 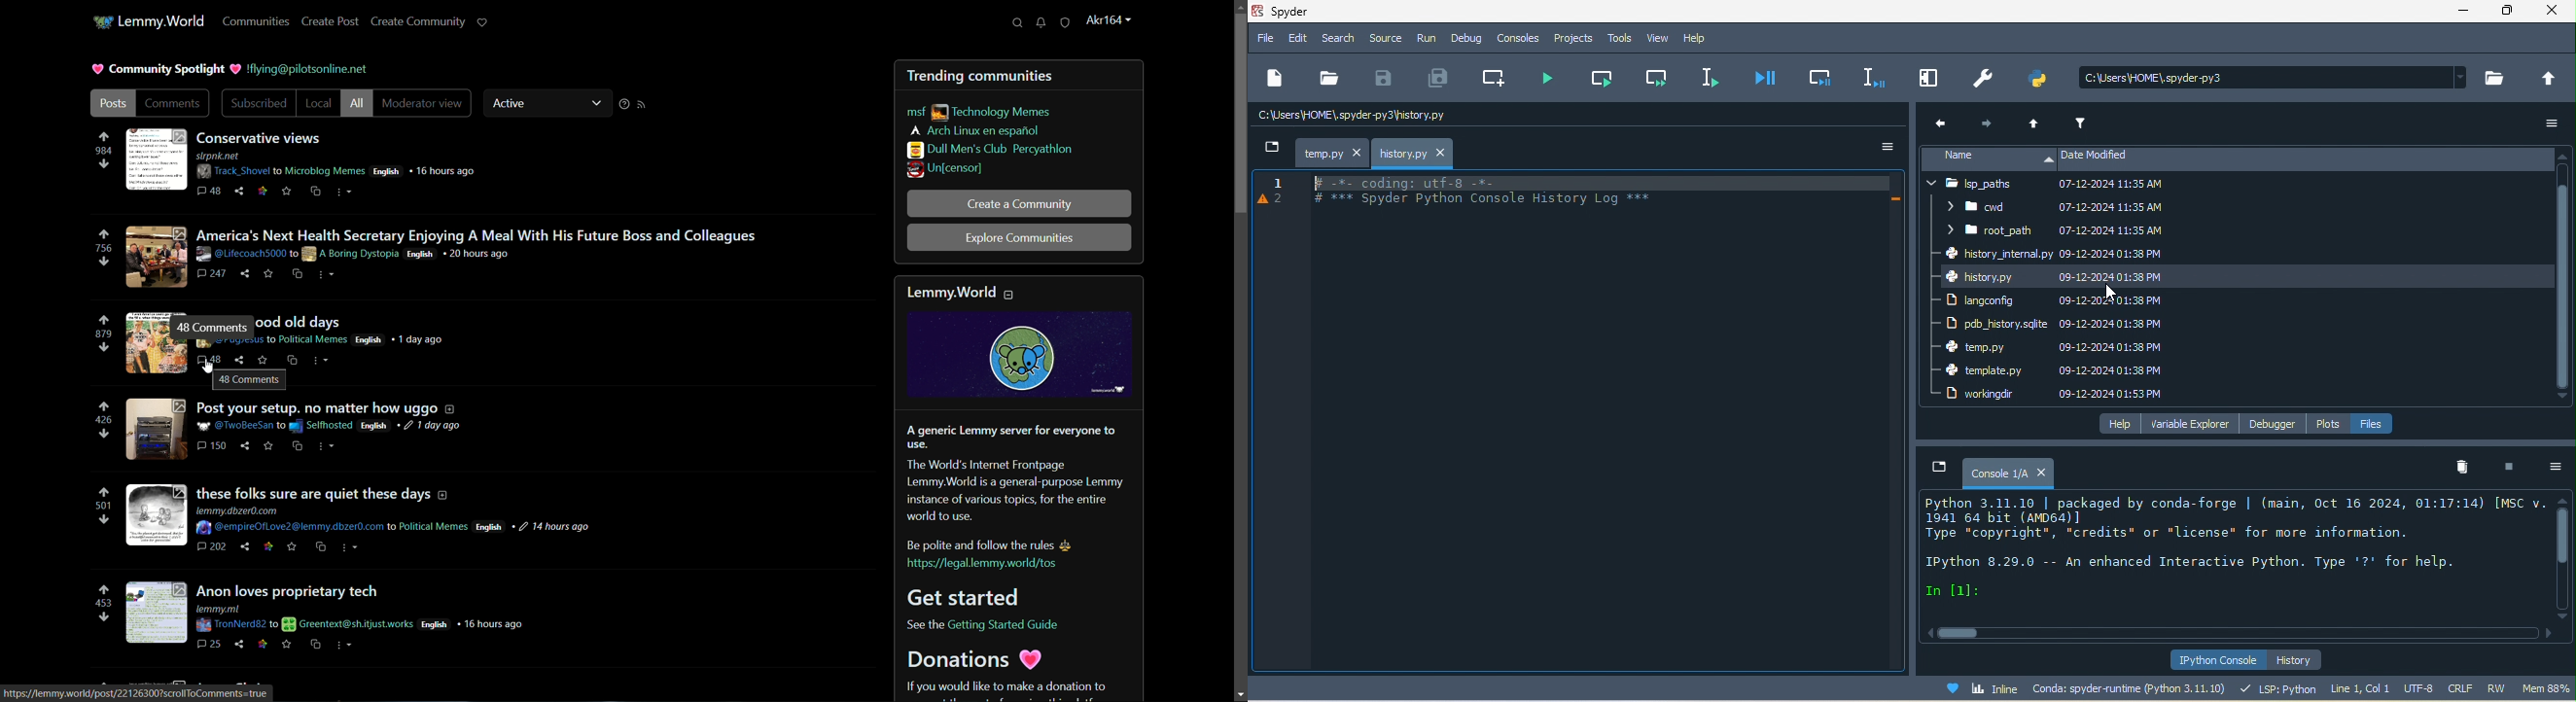 What do you see at coordinates (1021, 489) in the screenshot?
I see `about lemmy.world` at bounding box center [1021, 489].